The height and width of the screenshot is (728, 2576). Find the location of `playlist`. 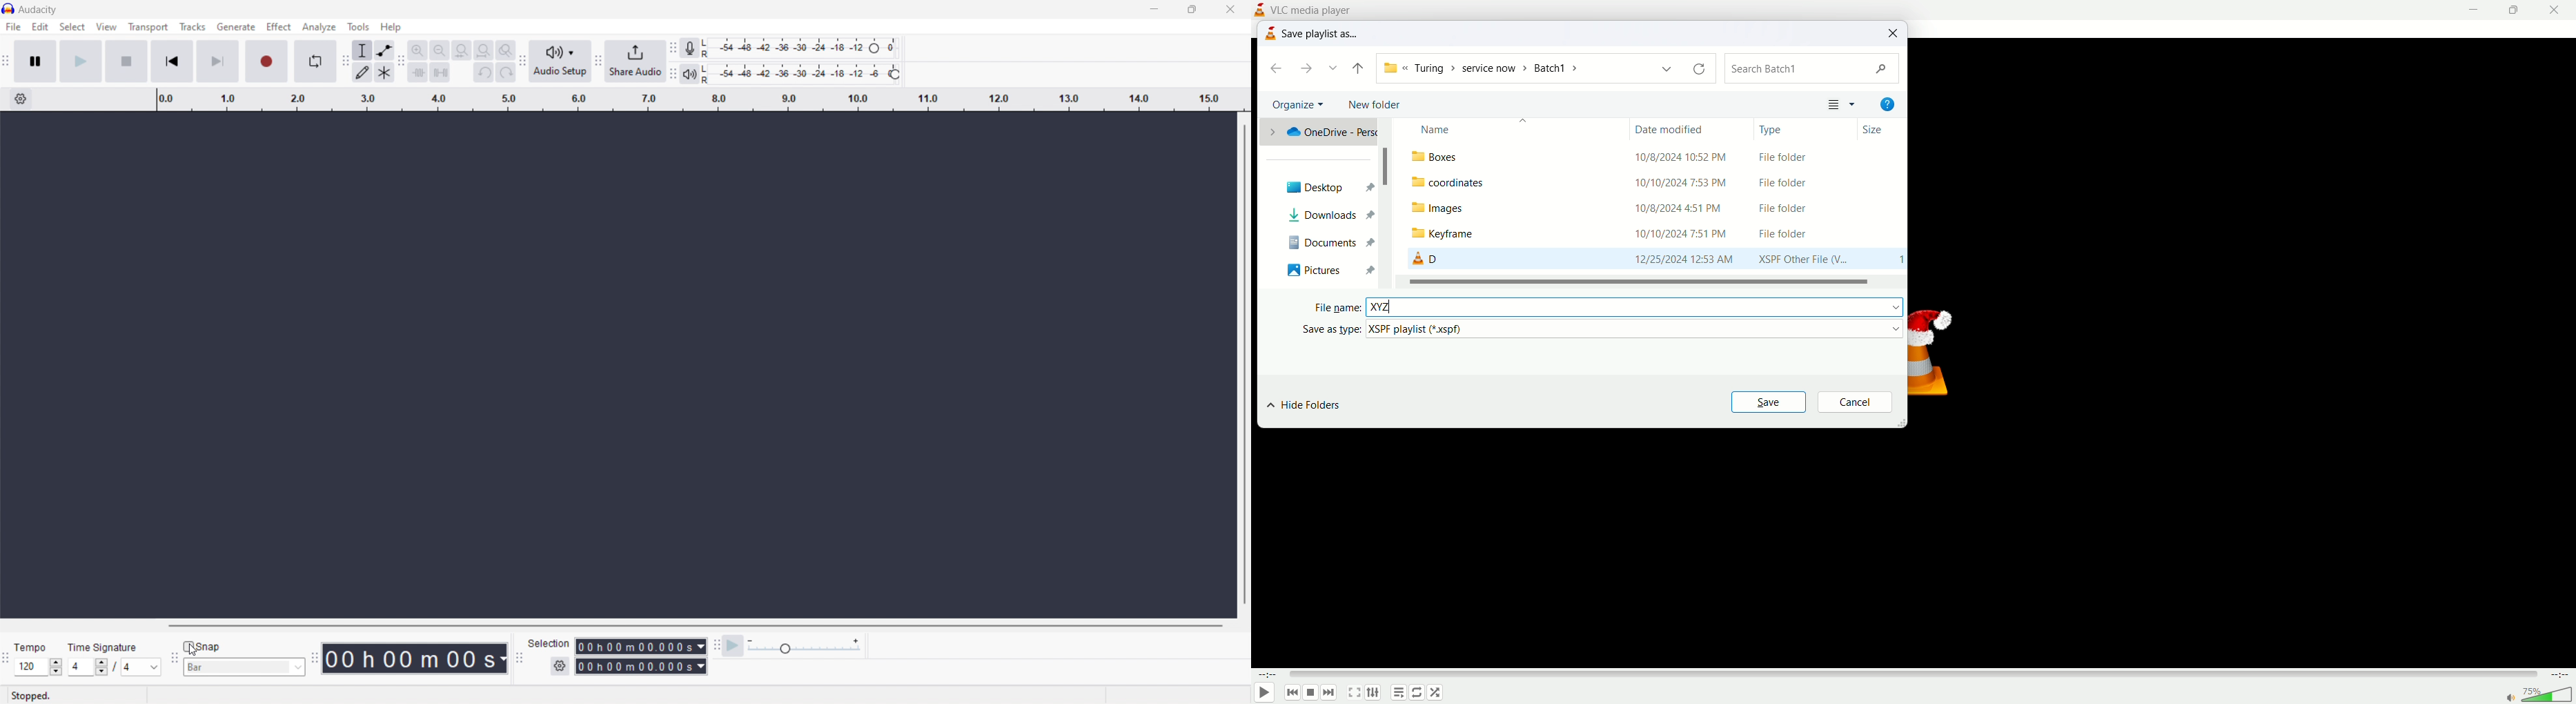

playlist is located at coordinates (1398, 693).